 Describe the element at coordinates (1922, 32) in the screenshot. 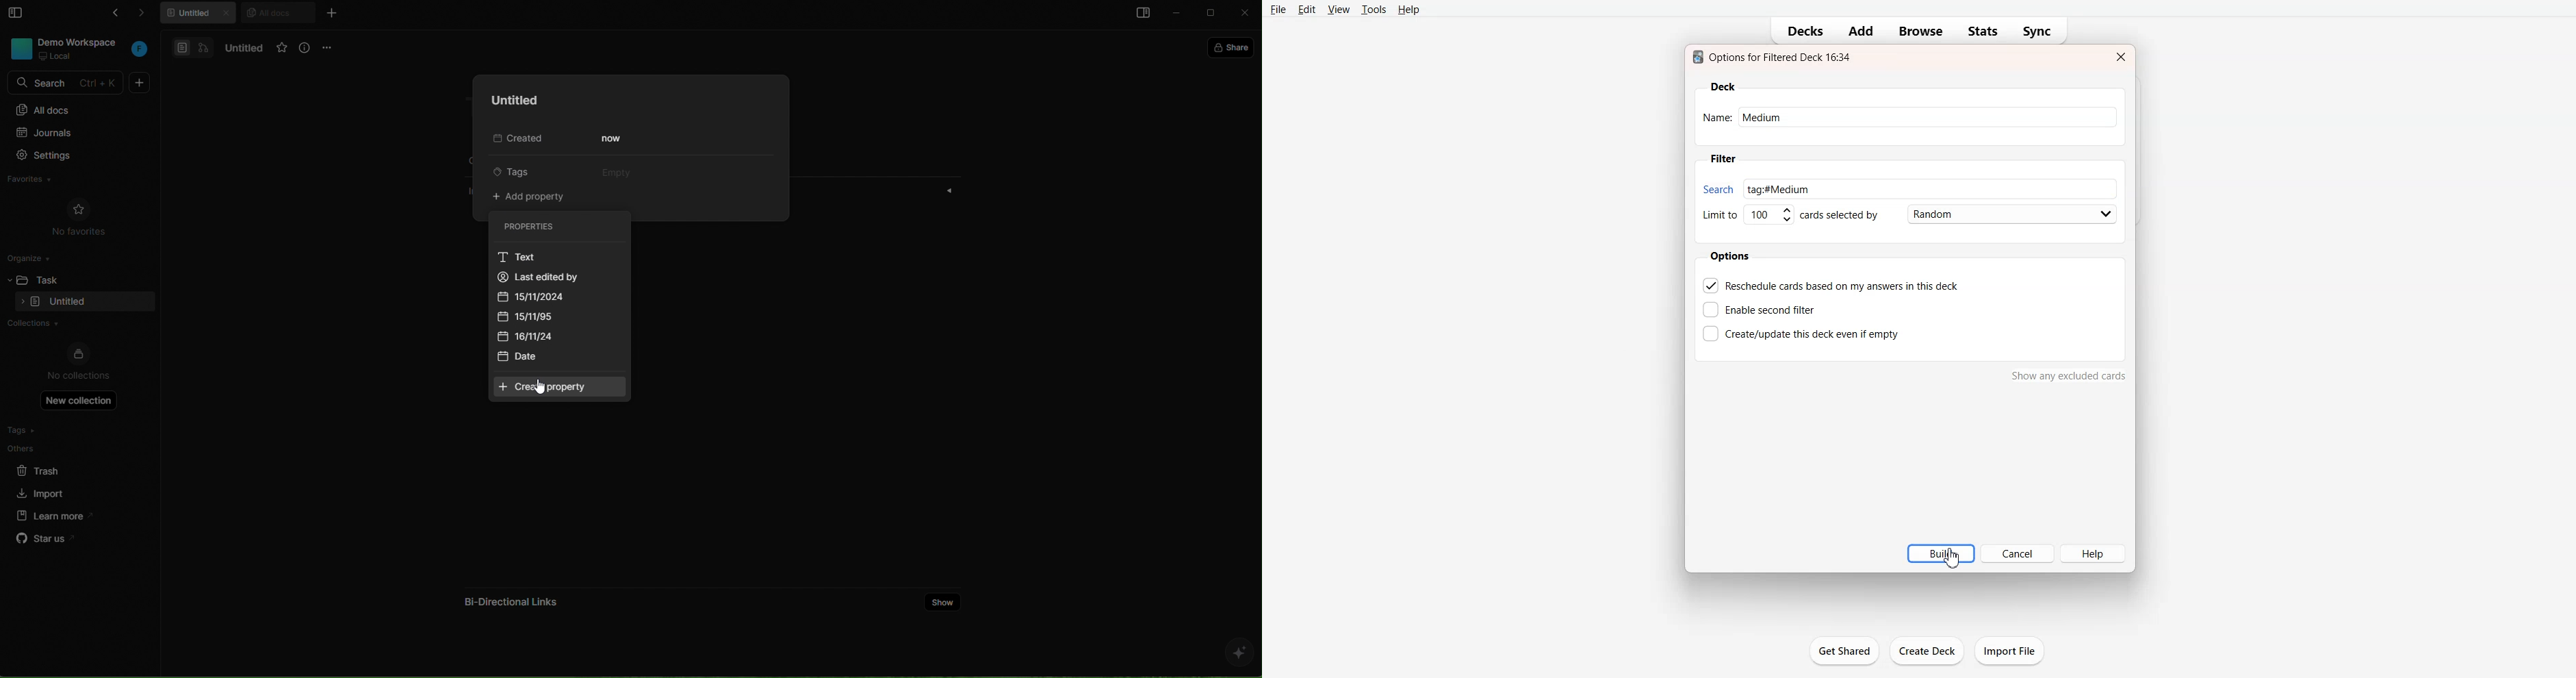

I see `Browse` at that location.